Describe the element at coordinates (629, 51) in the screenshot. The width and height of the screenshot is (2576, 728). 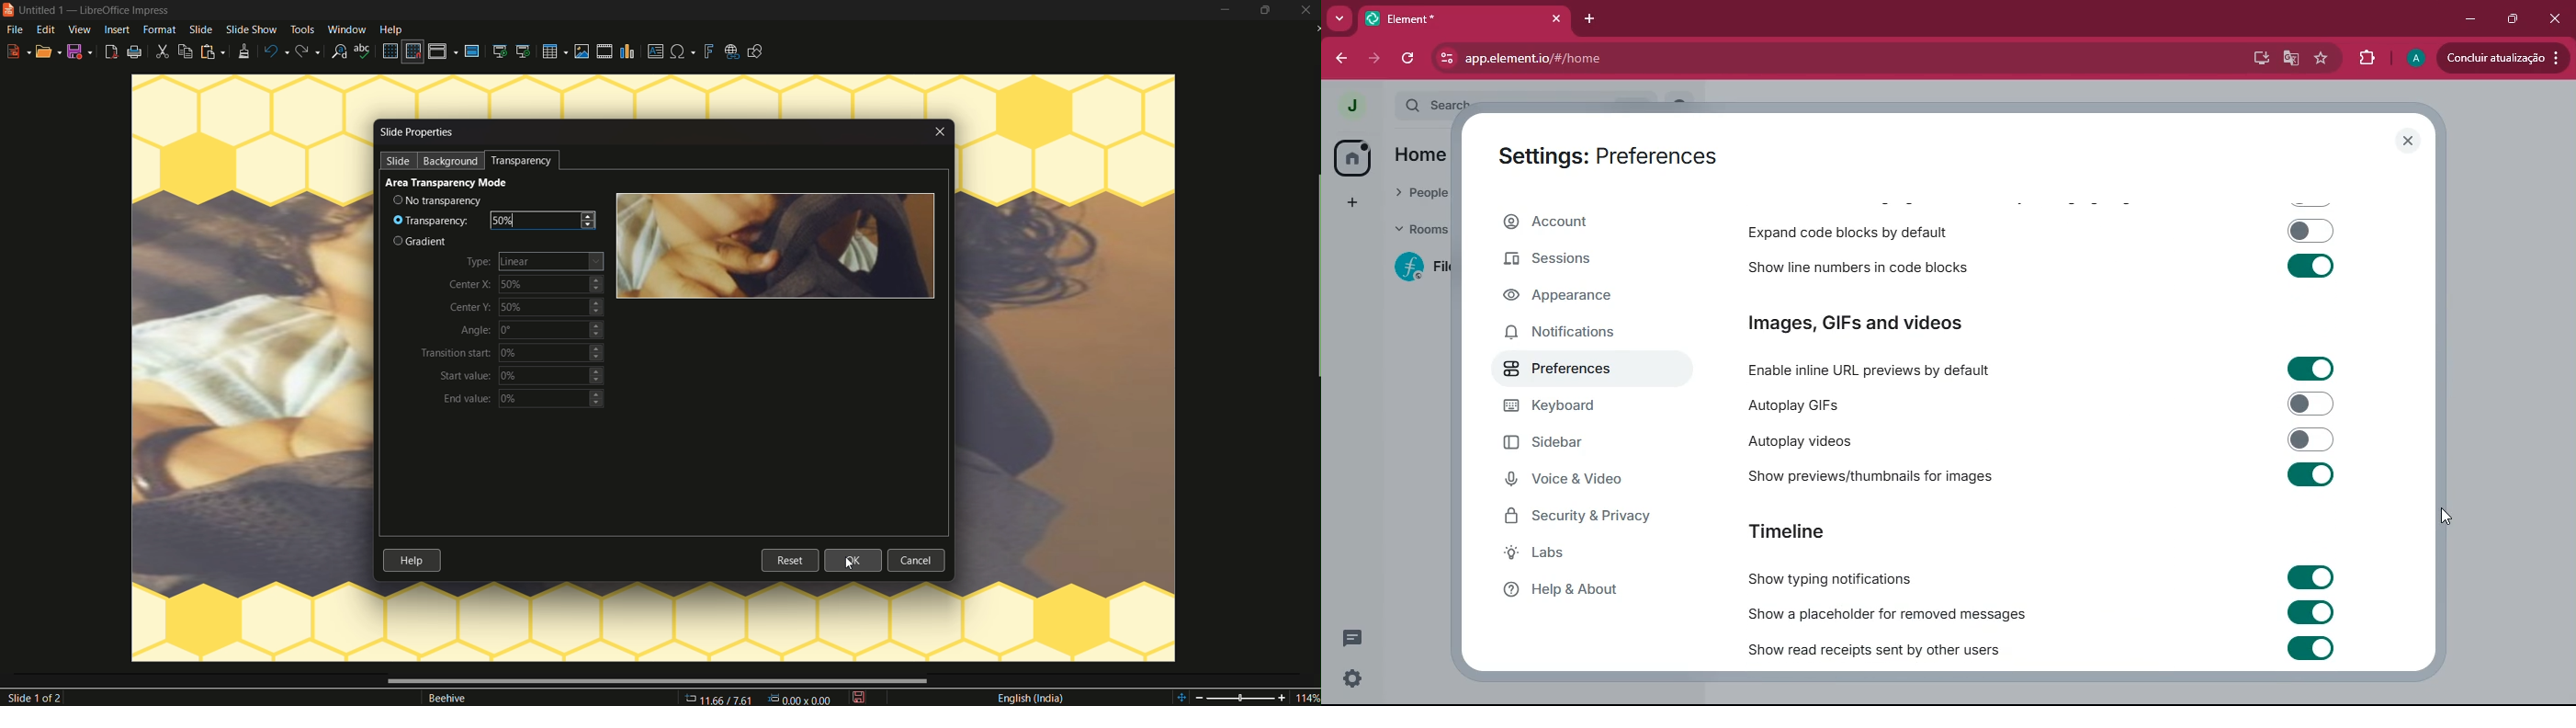
I see `insert chart` at that location.